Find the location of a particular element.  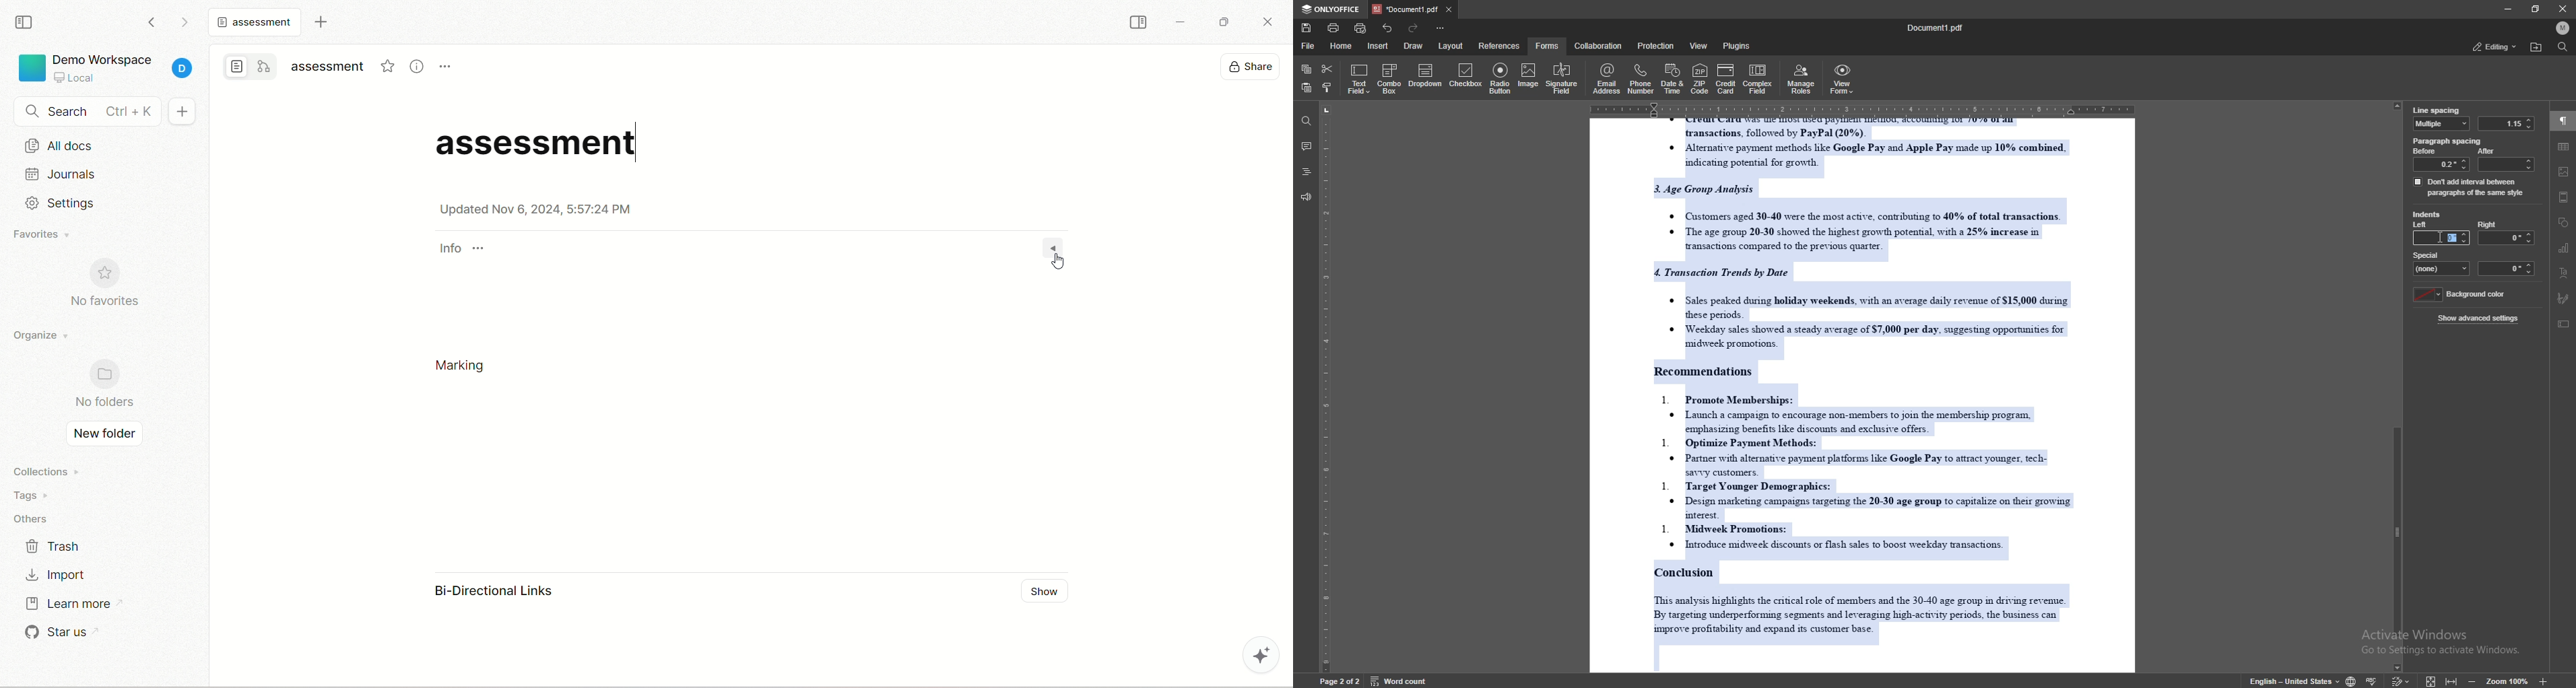

date and time is located at coordinates (1672, 79).